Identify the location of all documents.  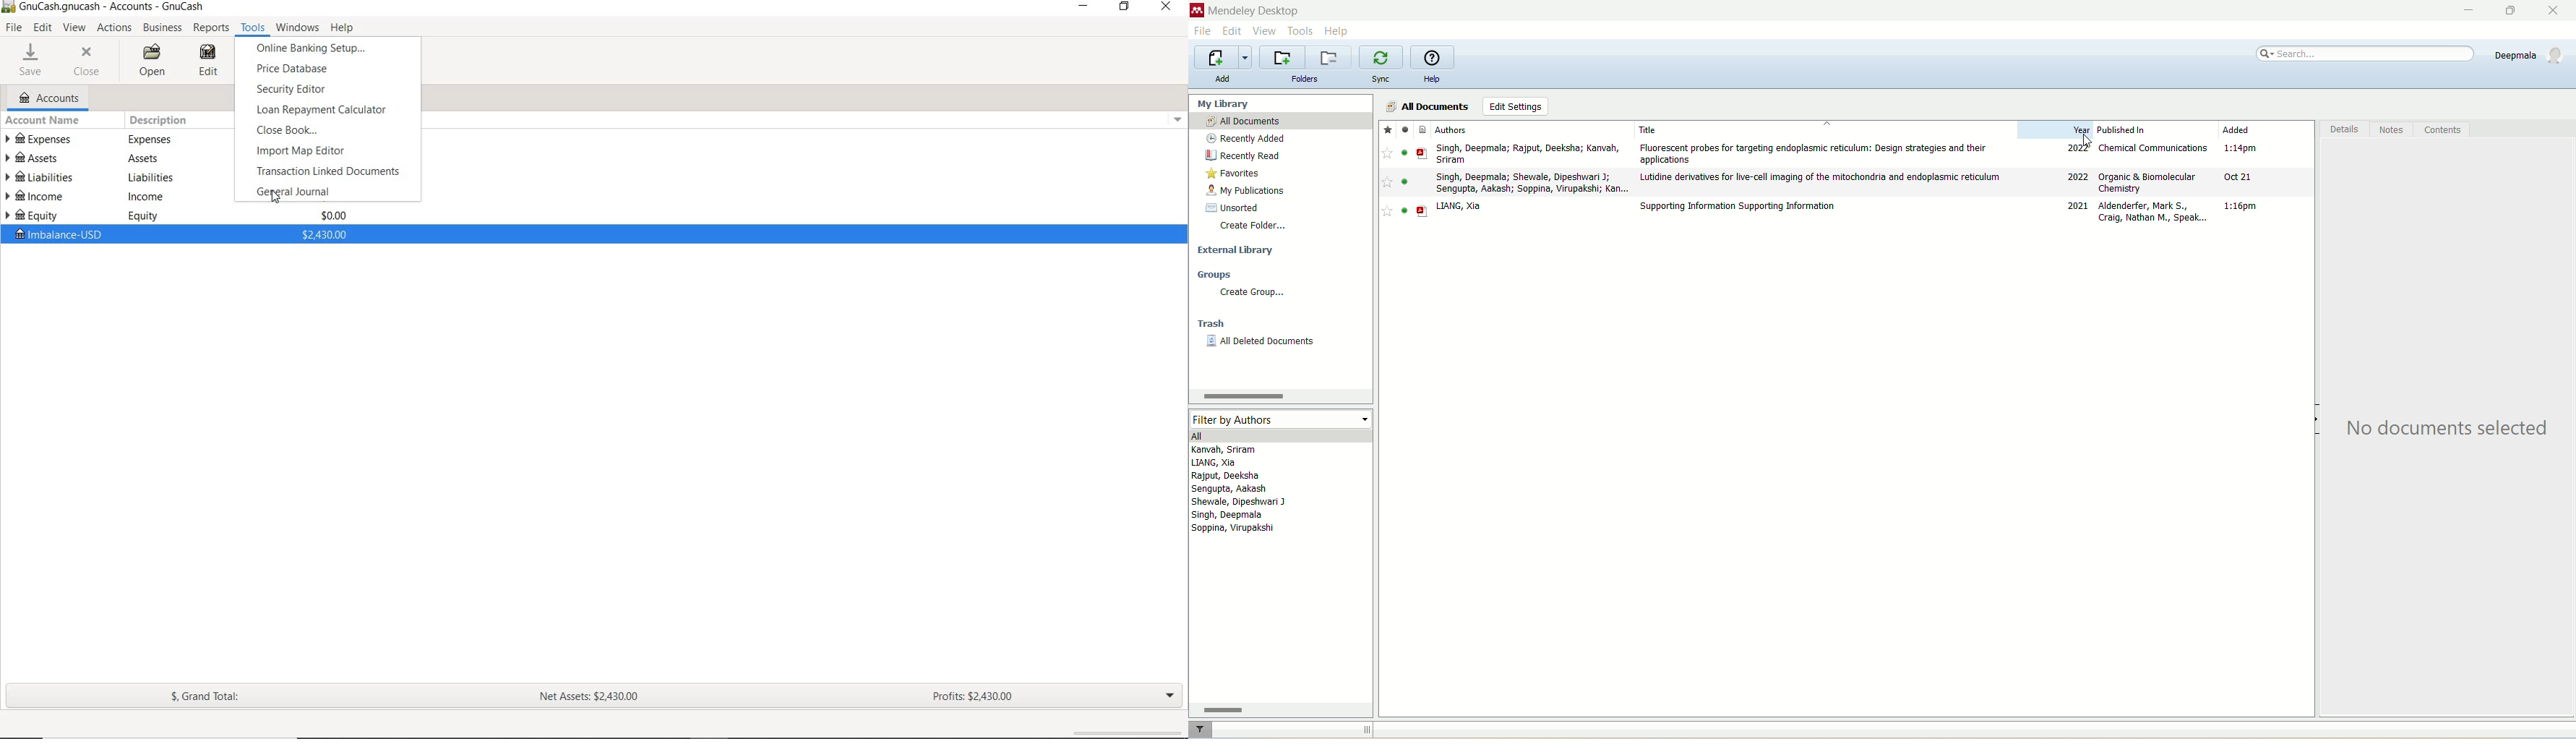
(1275, 120).